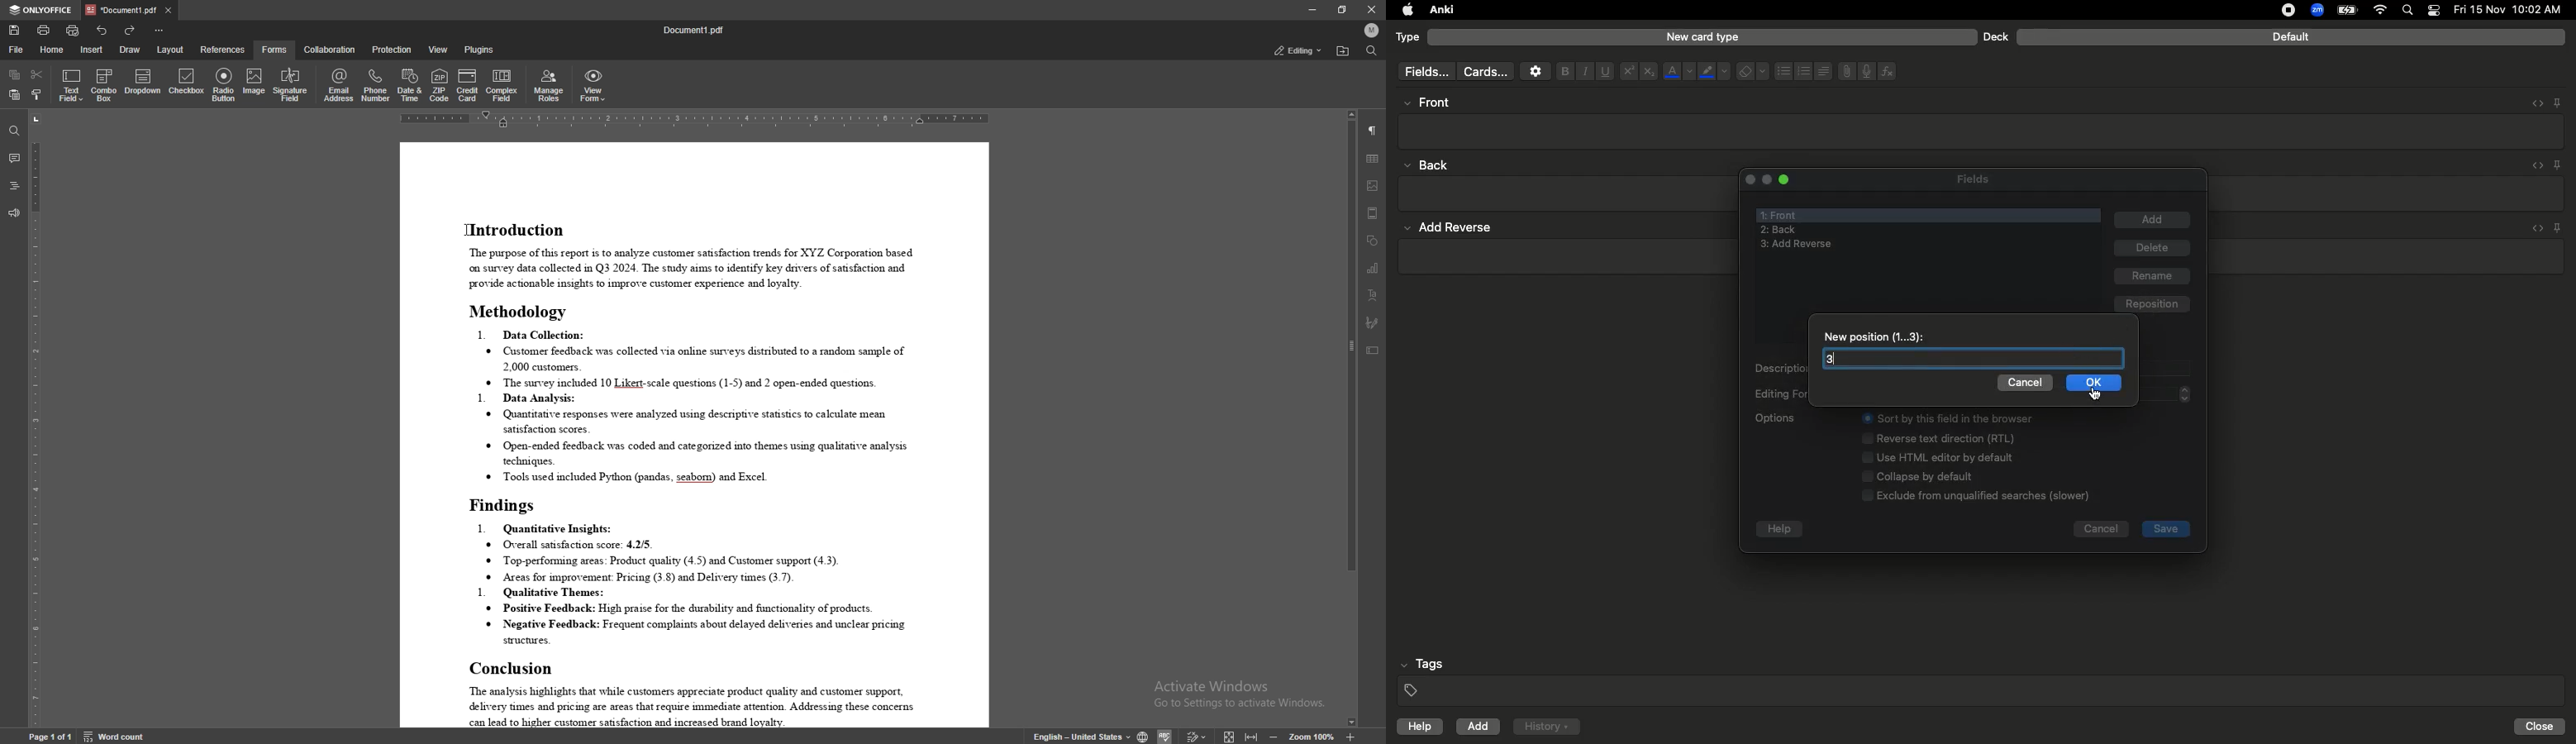 The width and height of the screenshot is (2576, 756). I want to click on copy, so click(16, 74).